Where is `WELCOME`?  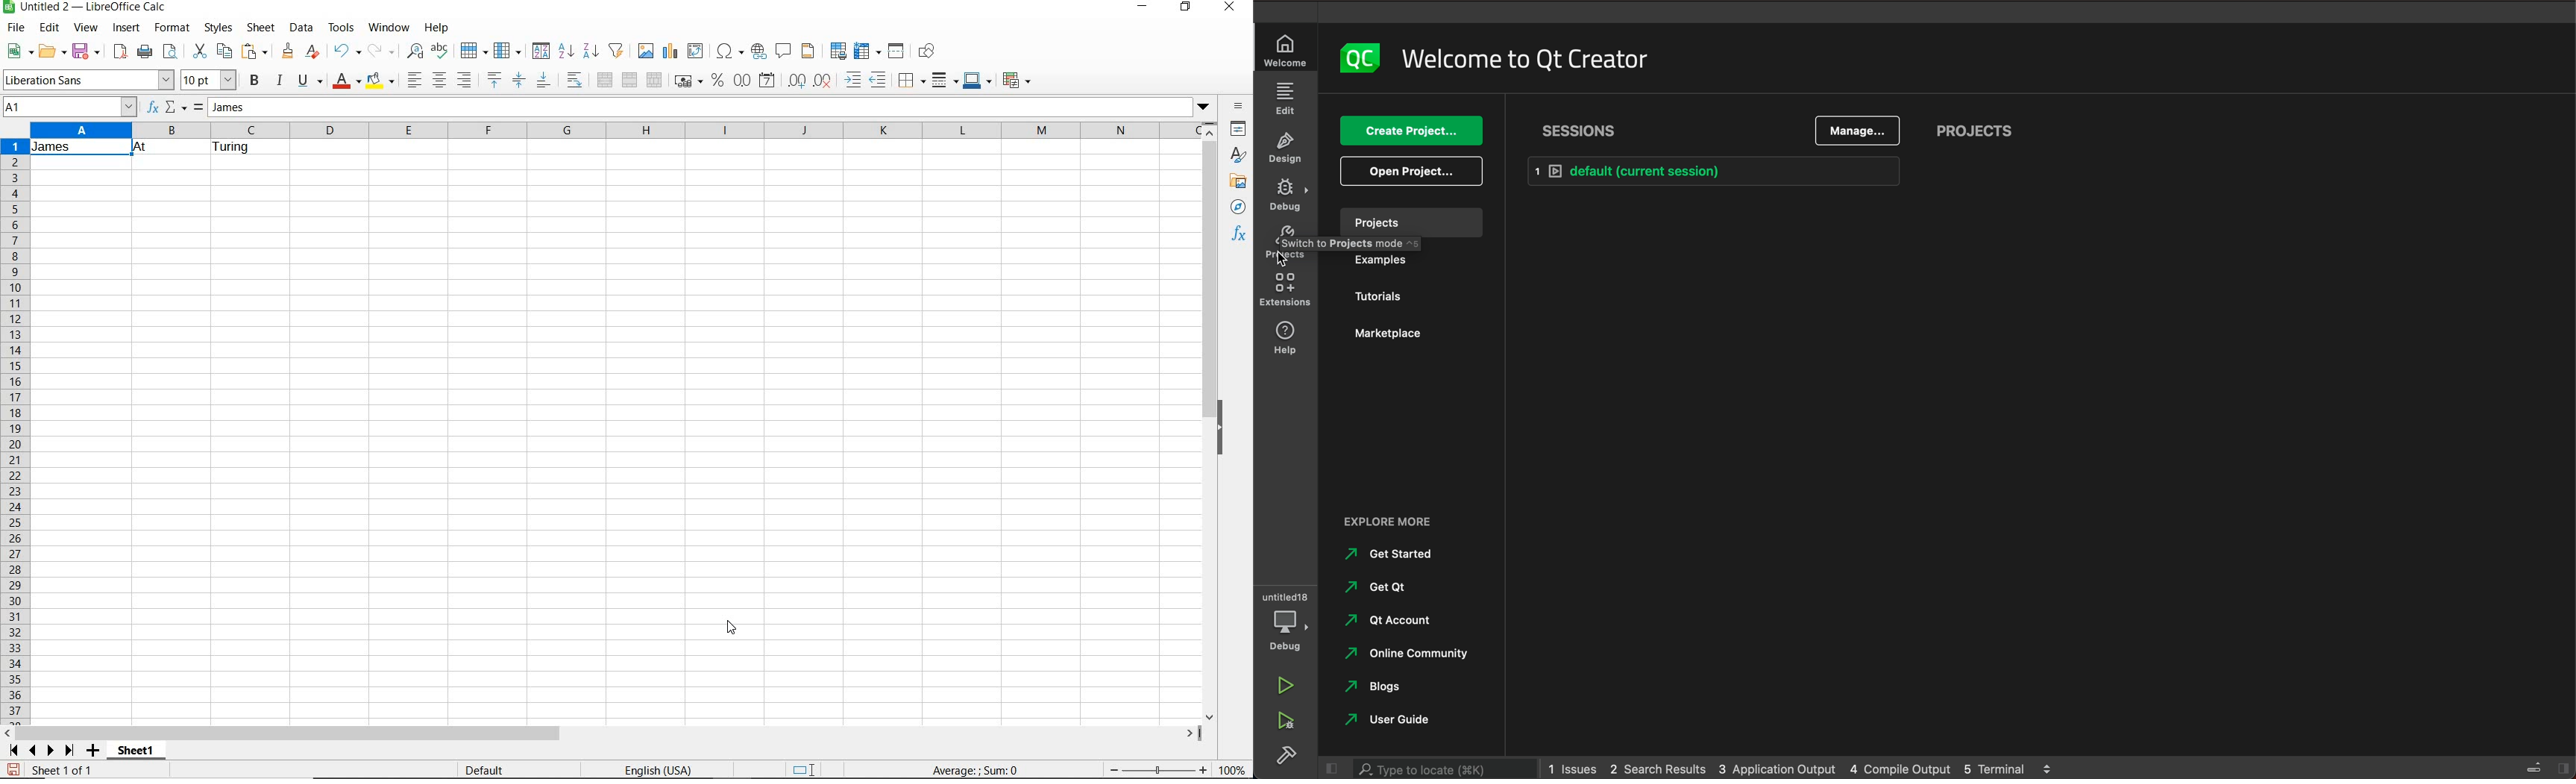 WELCOME is located at coordinates (1286, 50).